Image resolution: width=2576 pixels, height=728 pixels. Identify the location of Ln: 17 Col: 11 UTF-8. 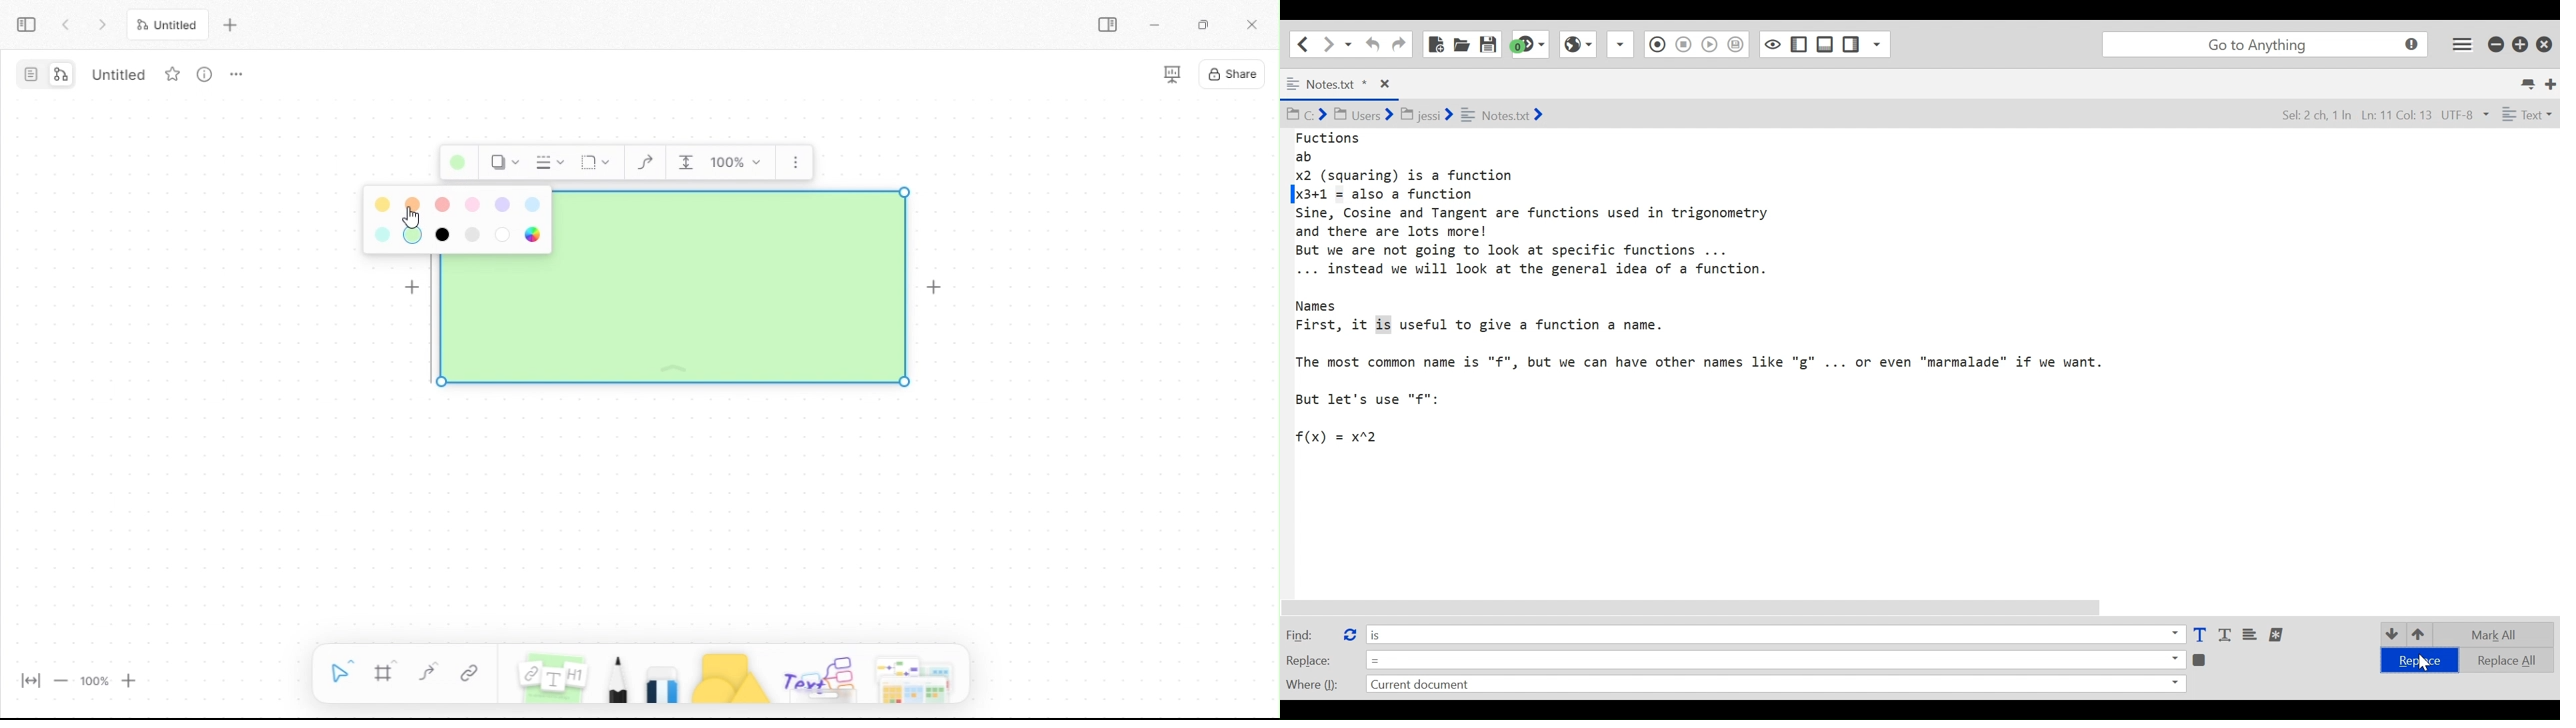
(2429, 116).